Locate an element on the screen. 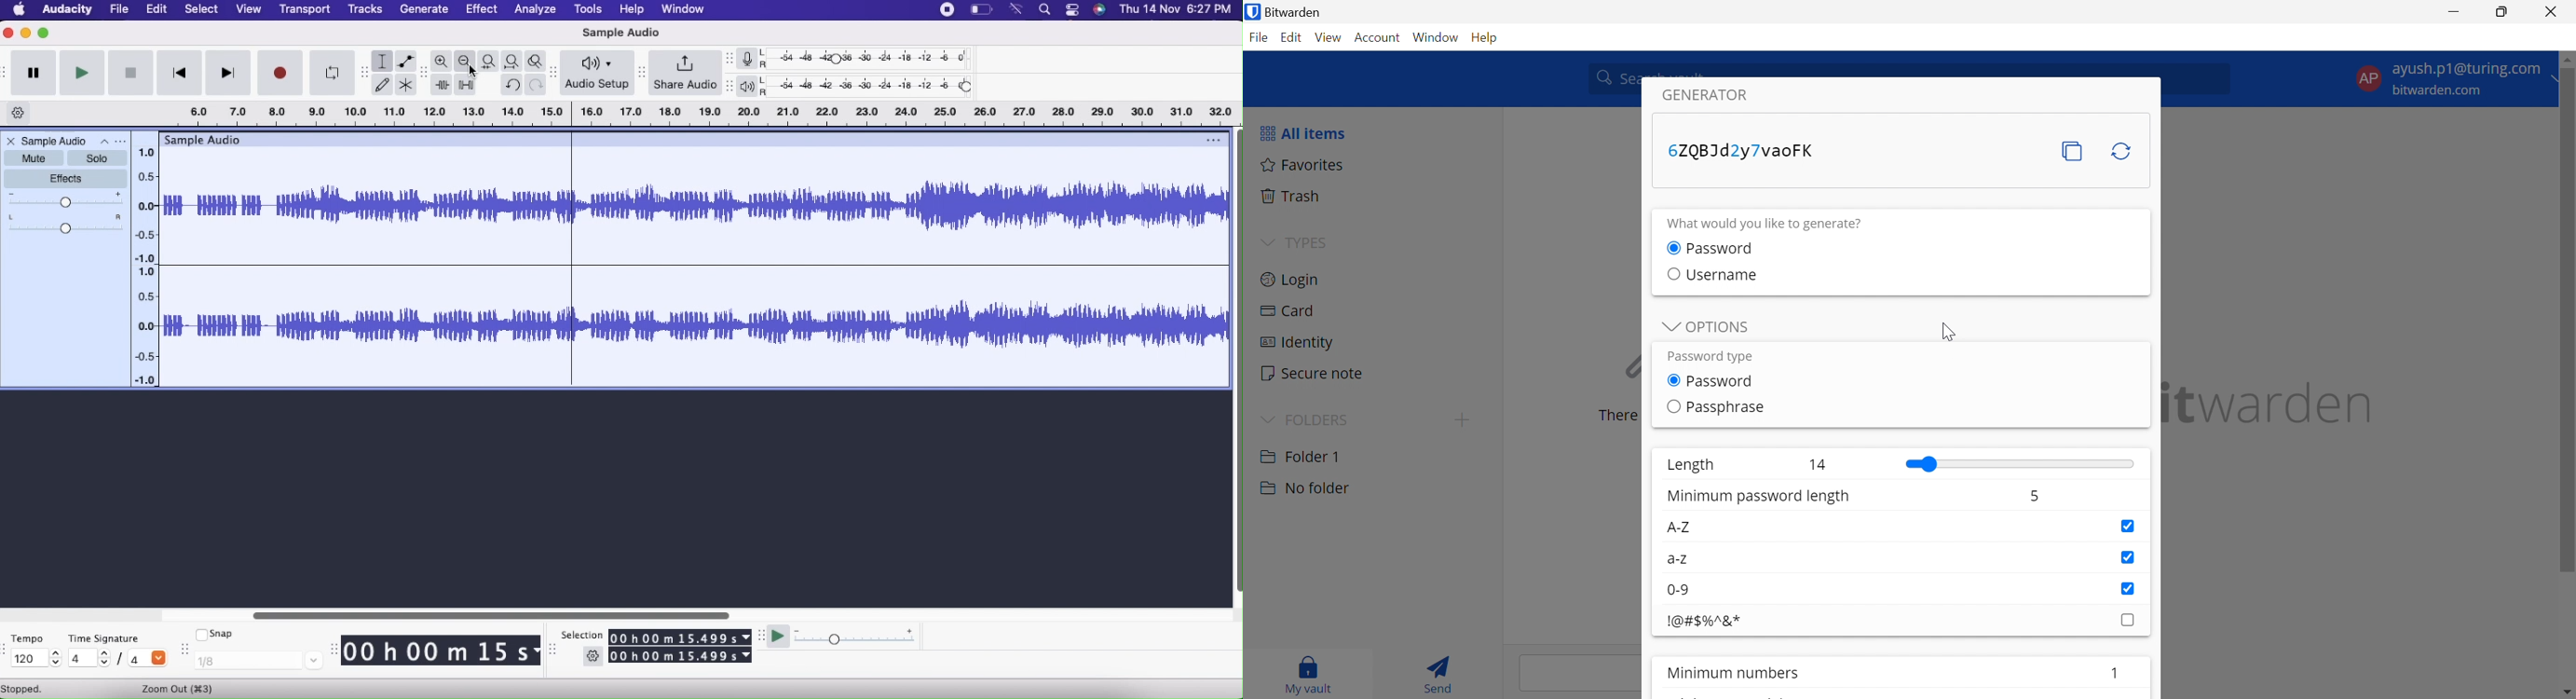  Minimum password length is located at coordinates (1761, 497).